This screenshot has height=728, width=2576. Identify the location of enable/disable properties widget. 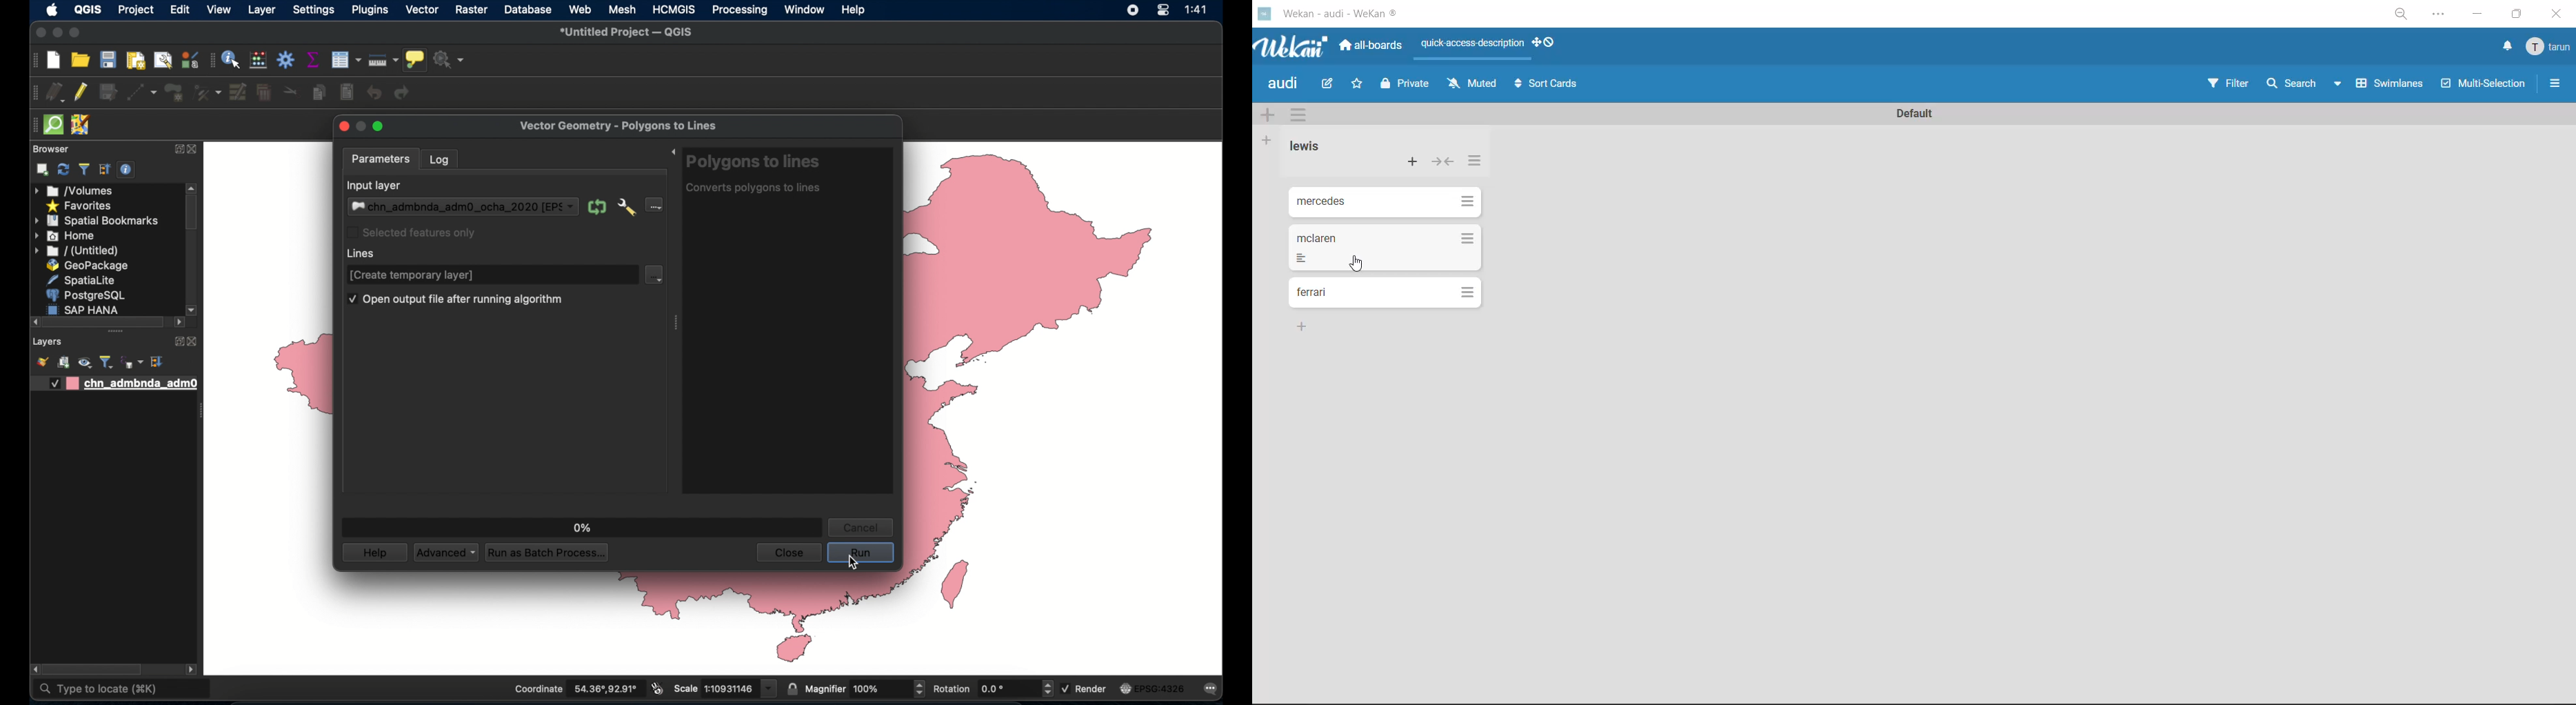
(127, 170).